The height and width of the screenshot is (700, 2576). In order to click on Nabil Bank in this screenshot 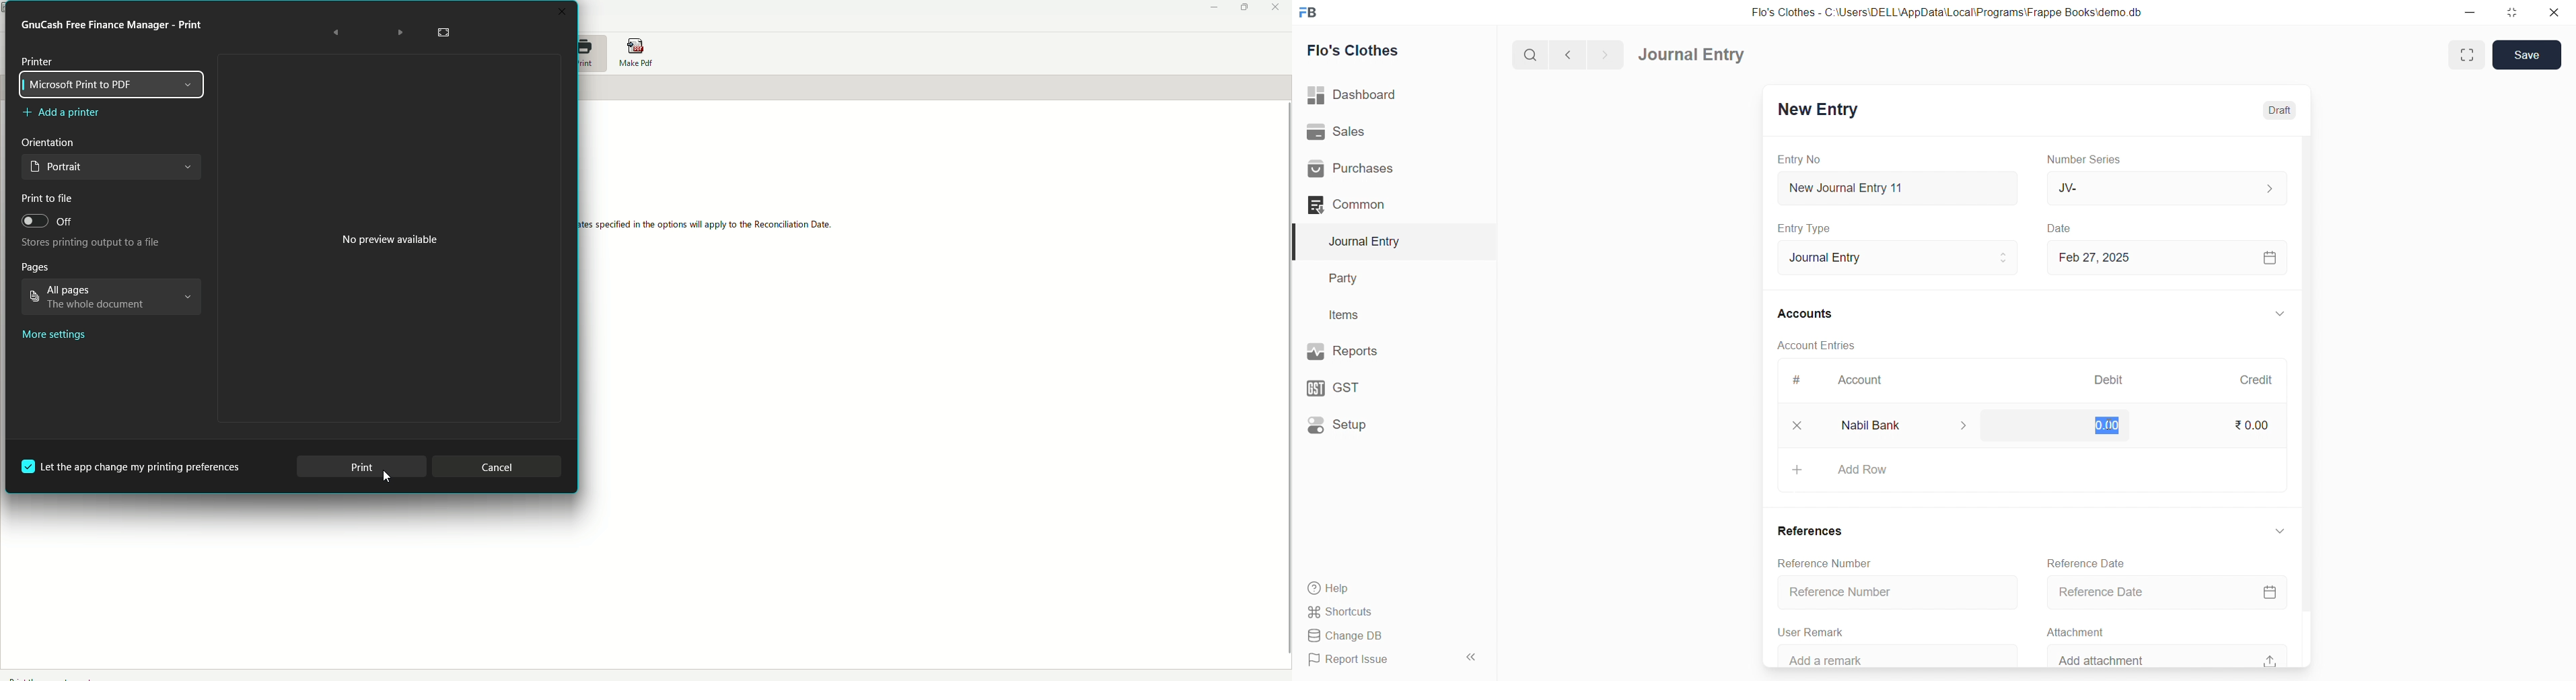, I will do `click(1905, 427)`.